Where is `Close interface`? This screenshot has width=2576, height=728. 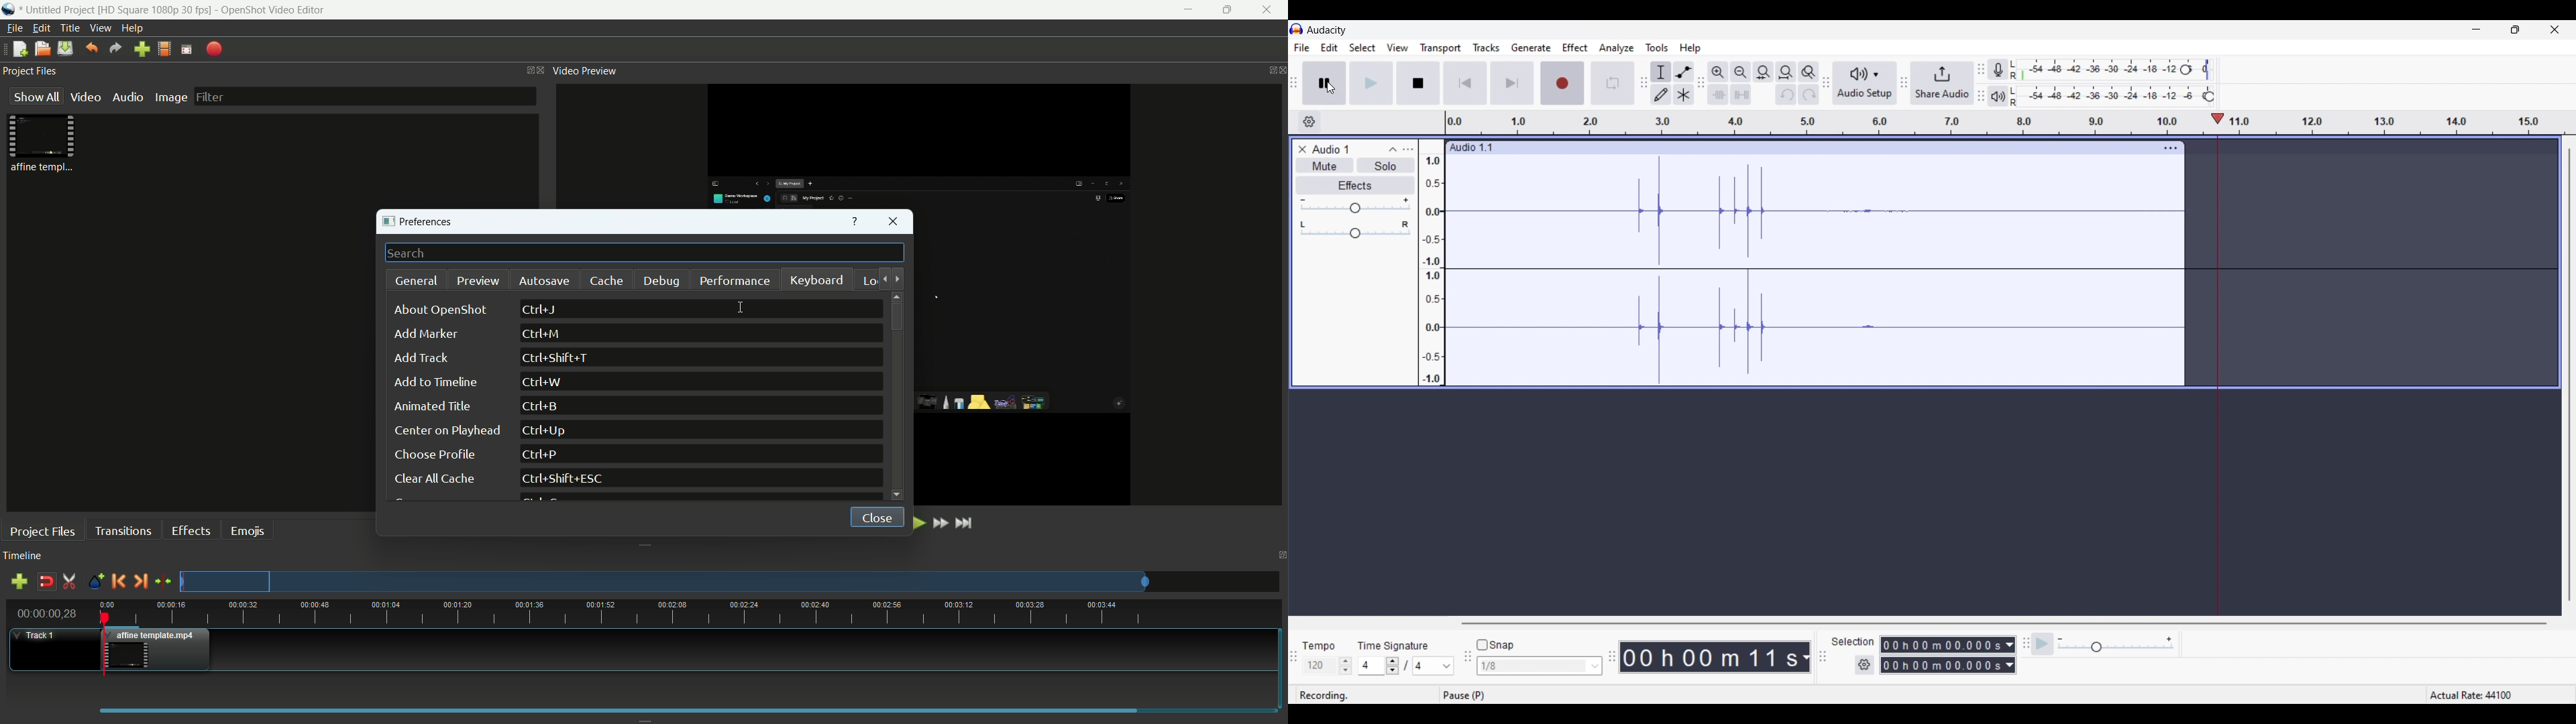 Close interface is located at coordinates (2555, 29).